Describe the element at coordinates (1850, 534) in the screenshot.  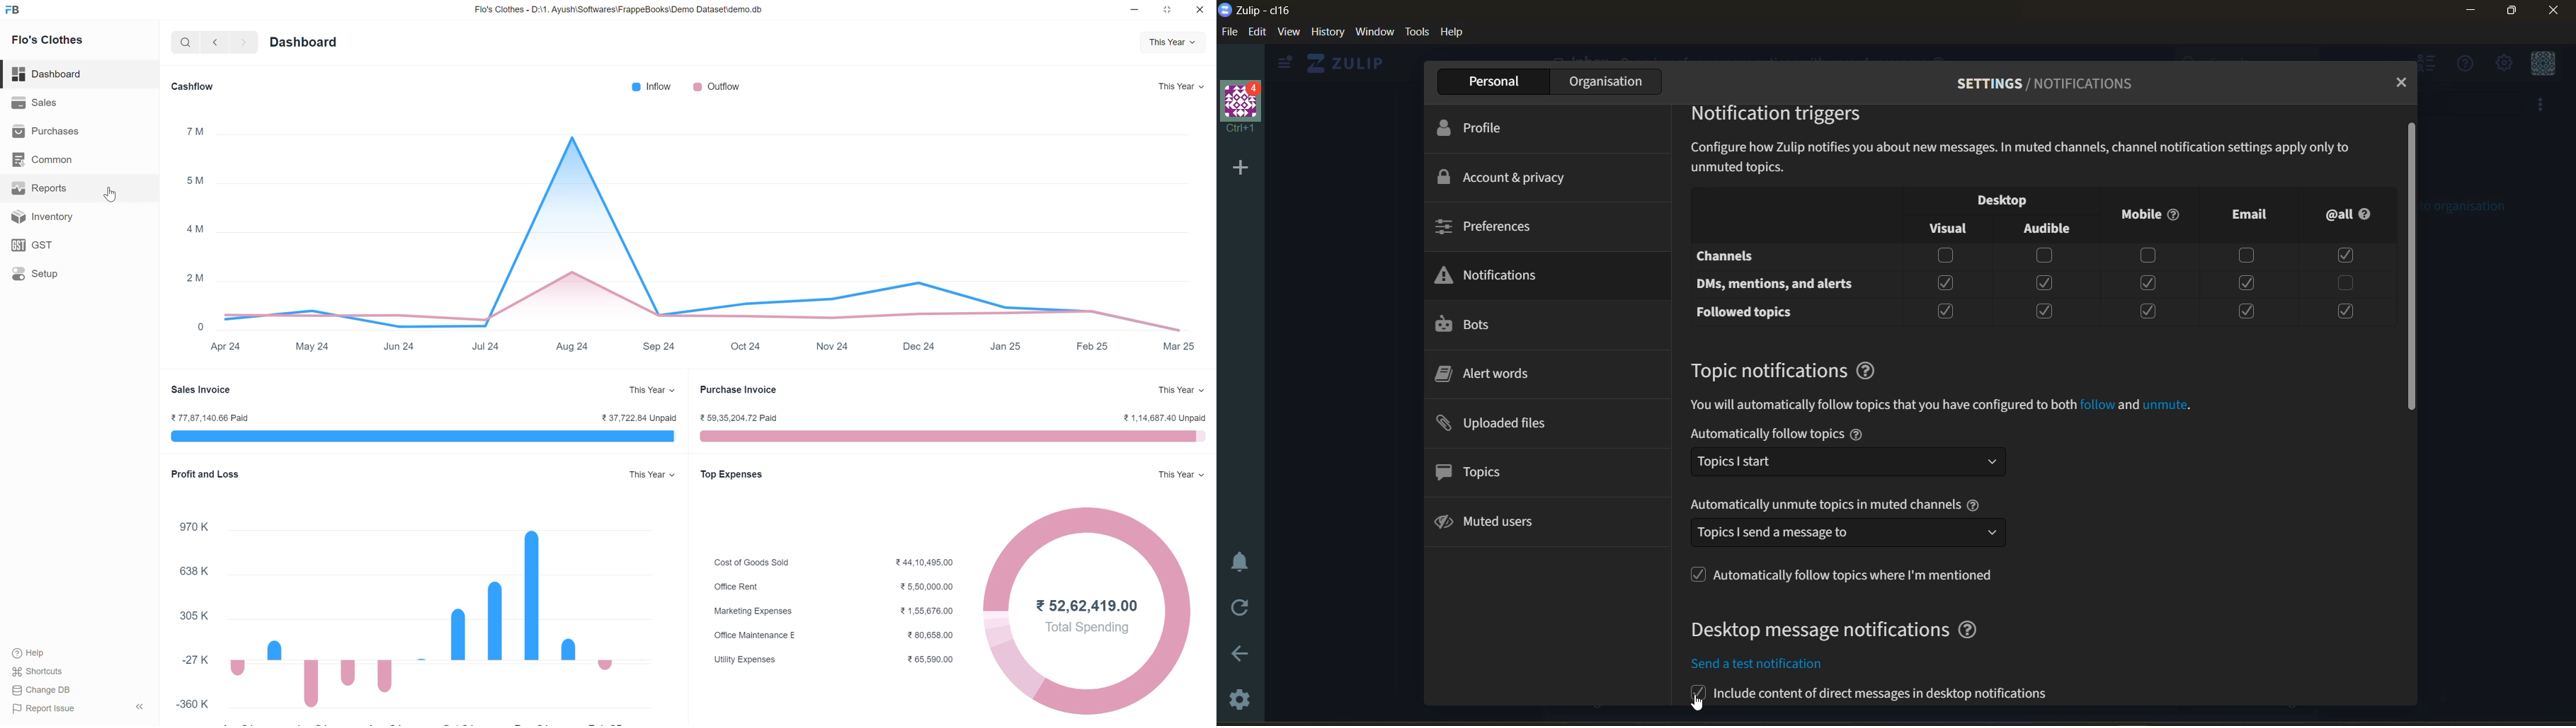
I see `send meesage dropdown` at that location.